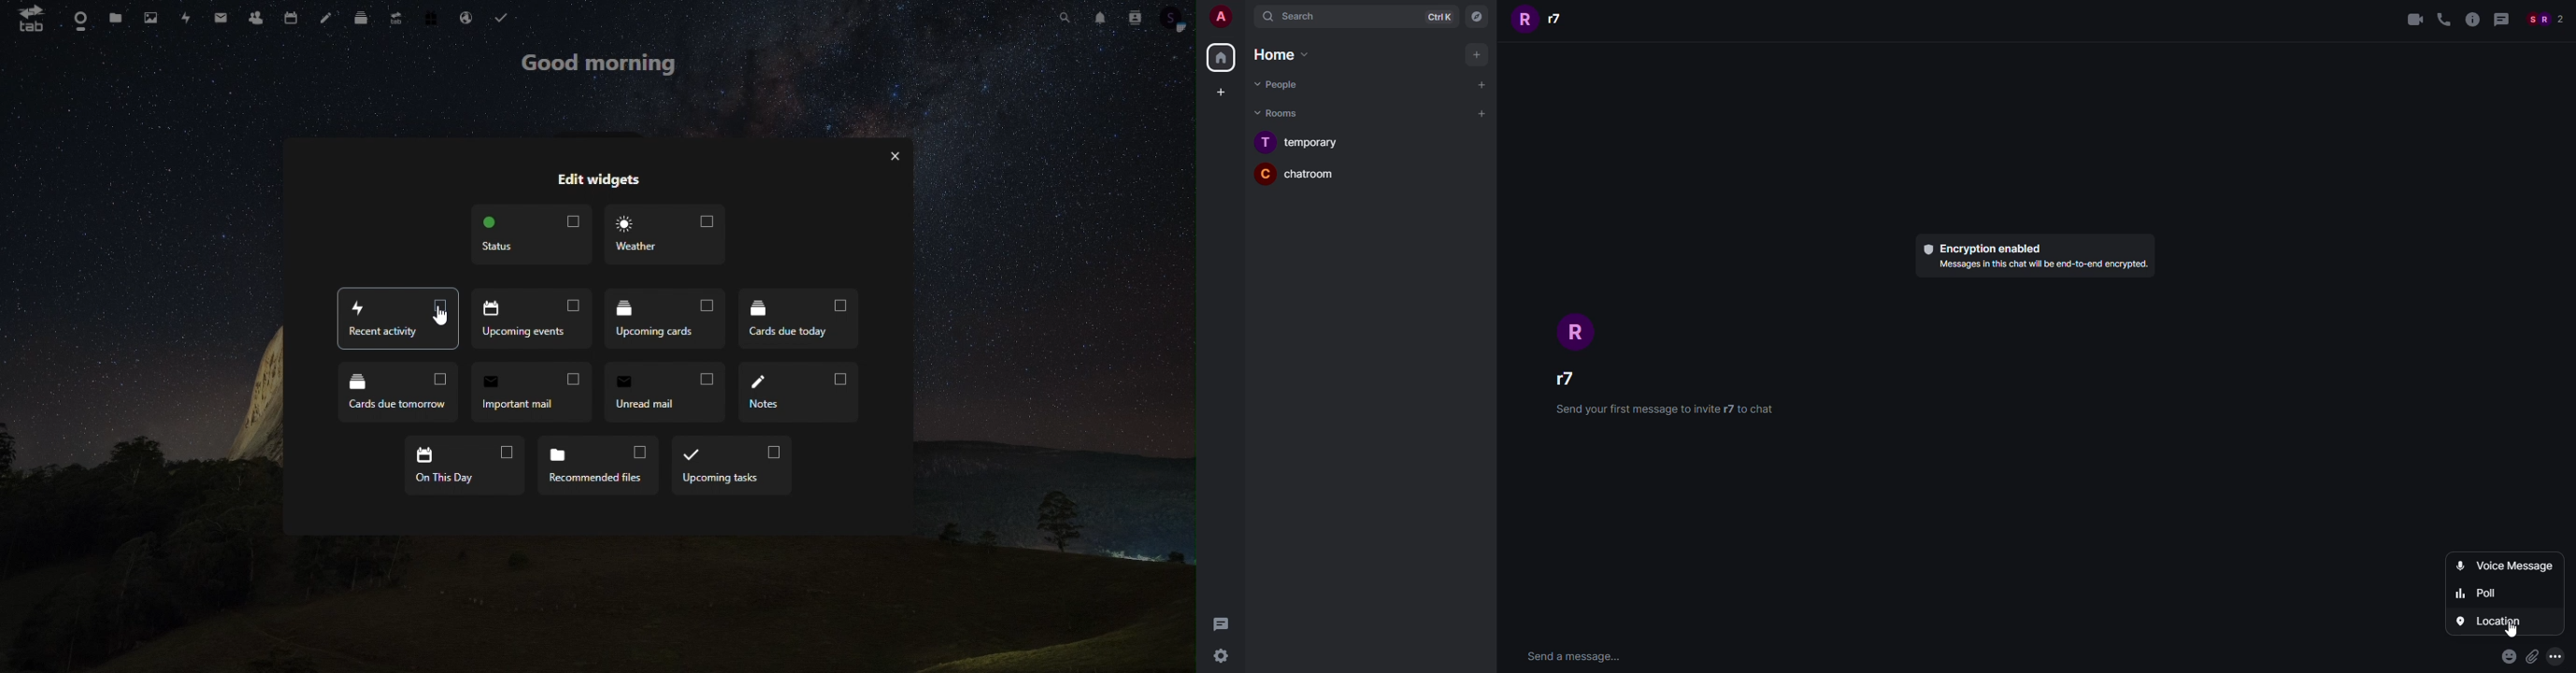 The height and width of the screenshot is (700, 2576). I want to click on dashboard, so click(79, 20).